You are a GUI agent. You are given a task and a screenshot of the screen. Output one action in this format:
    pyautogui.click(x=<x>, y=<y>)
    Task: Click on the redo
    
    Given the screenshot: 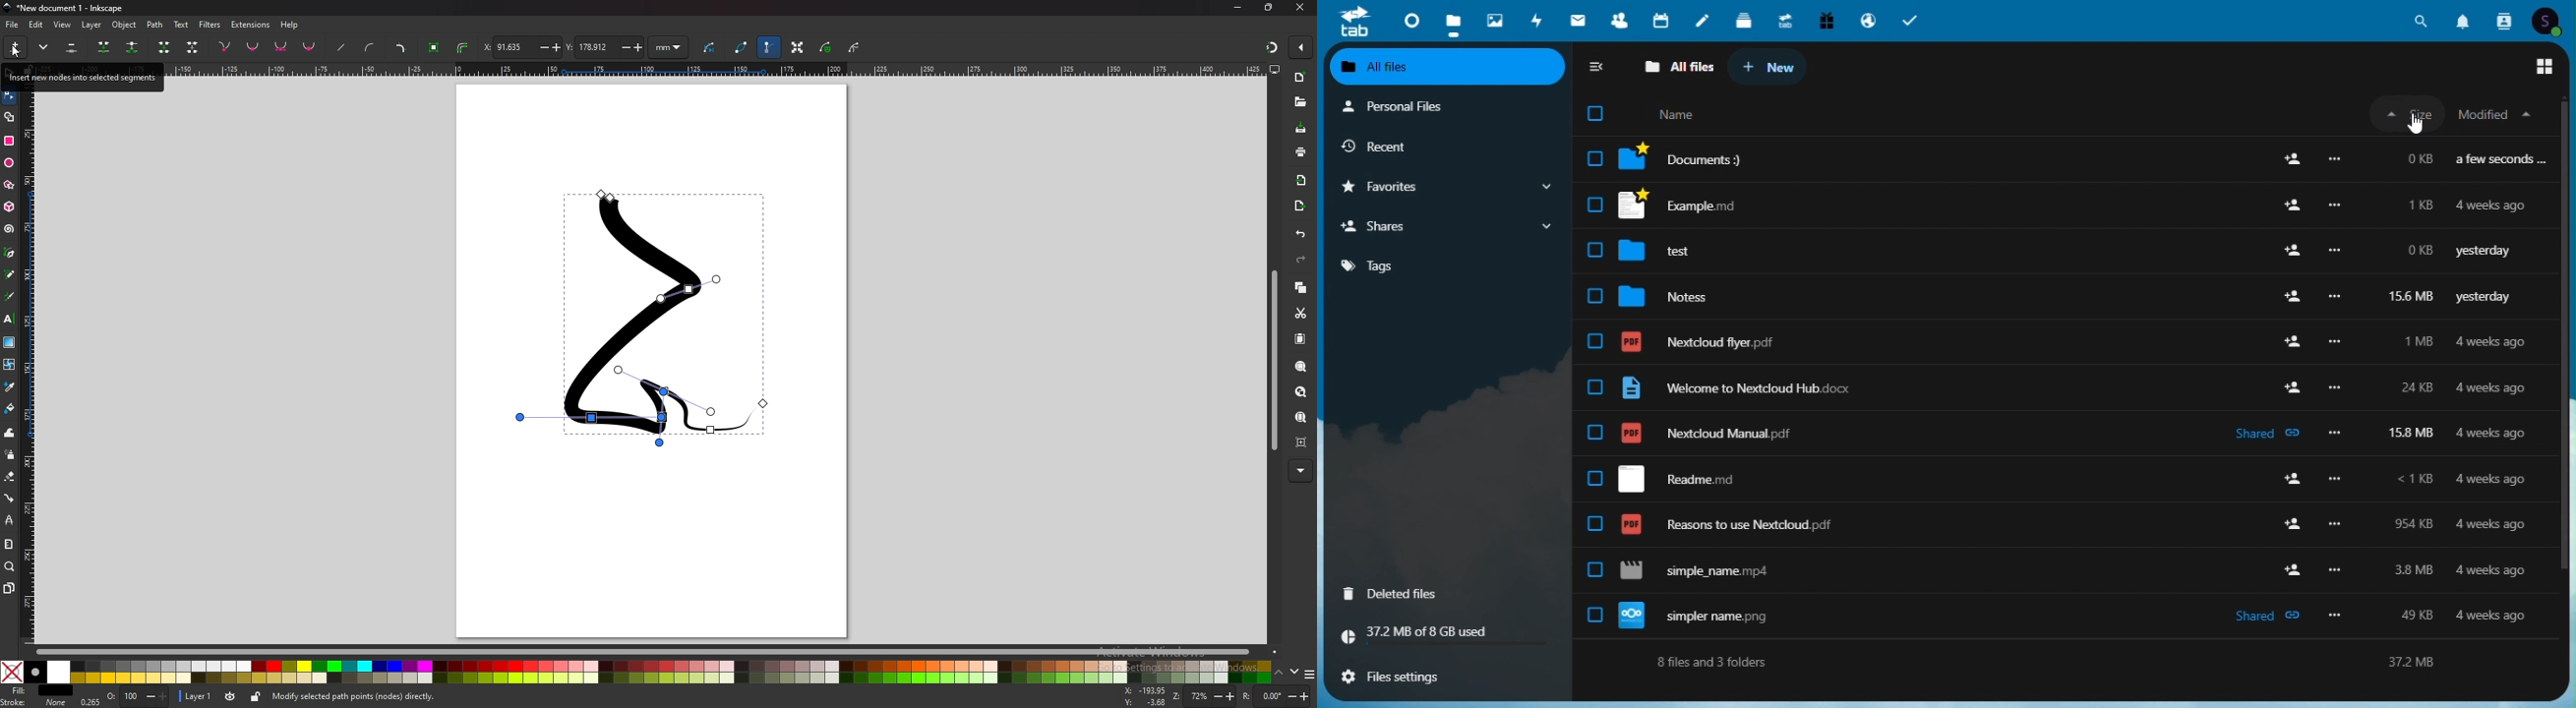 What is the action you would take?
    pyautogui.click(x=1301, y=259)
    